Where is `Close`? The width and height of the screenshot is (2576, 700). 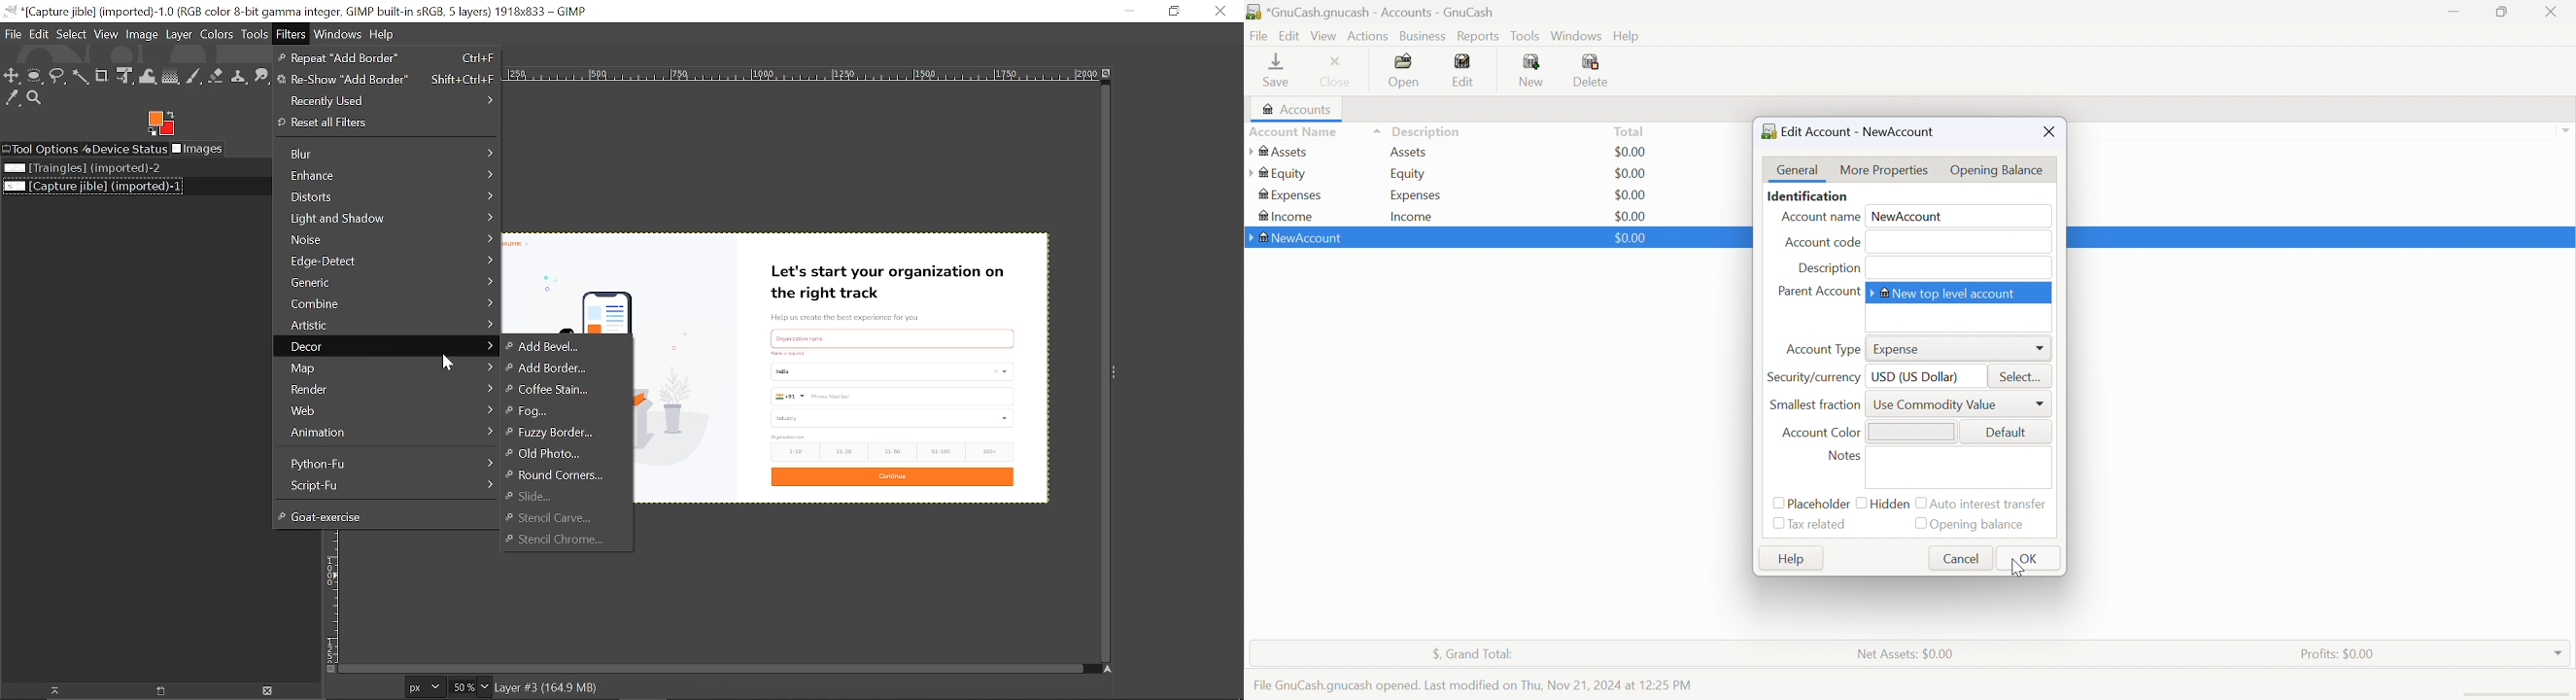 Close is located at coordinates (2552, 11).